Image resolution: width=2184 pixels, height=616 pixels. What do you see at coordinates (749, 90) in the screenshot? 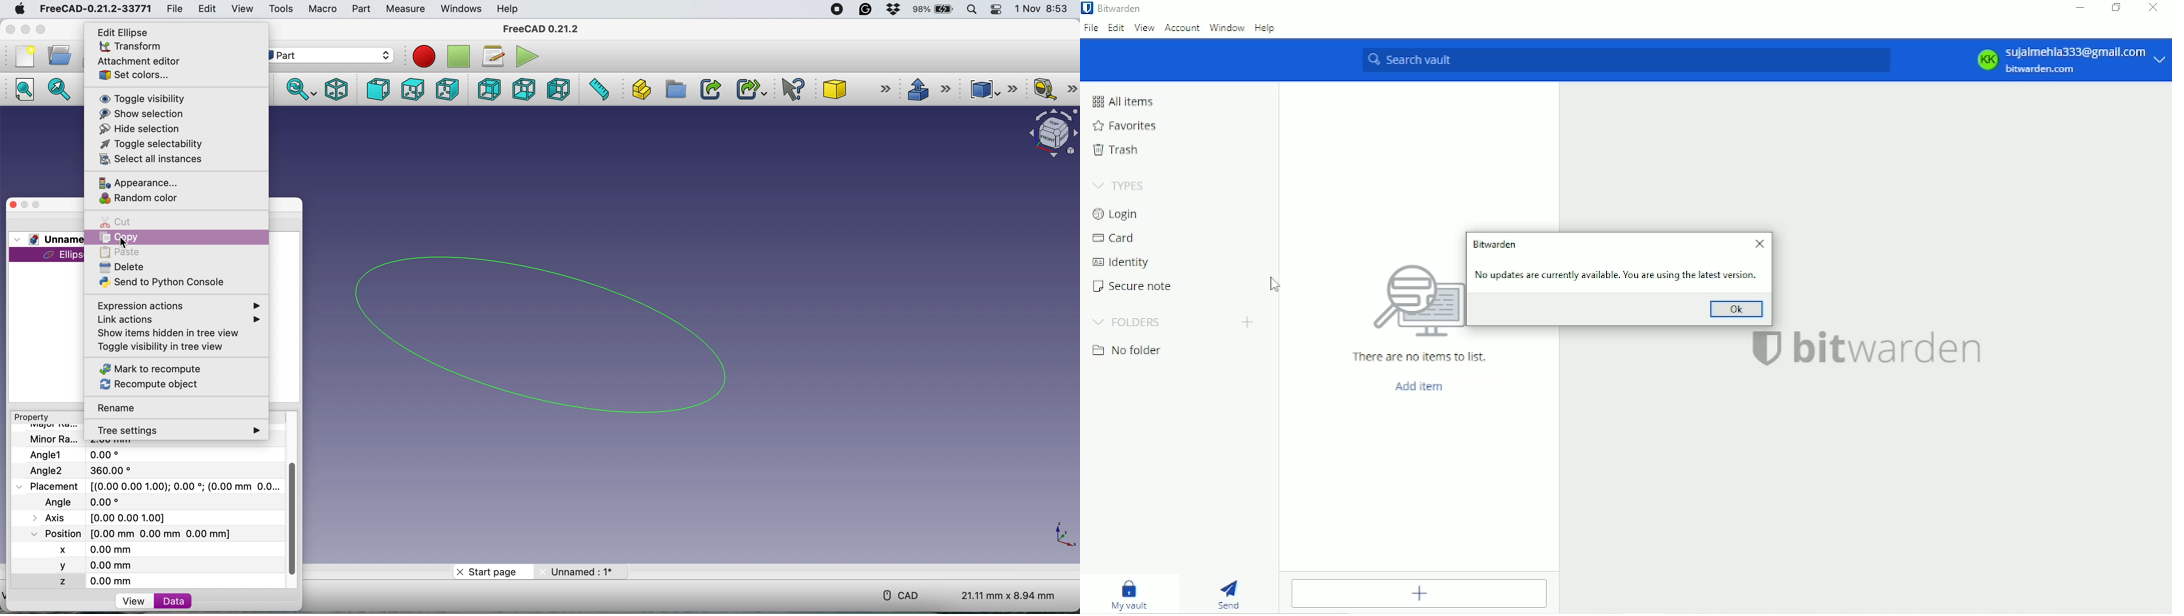
I see `make sub link` at bounding box center [749, 90].